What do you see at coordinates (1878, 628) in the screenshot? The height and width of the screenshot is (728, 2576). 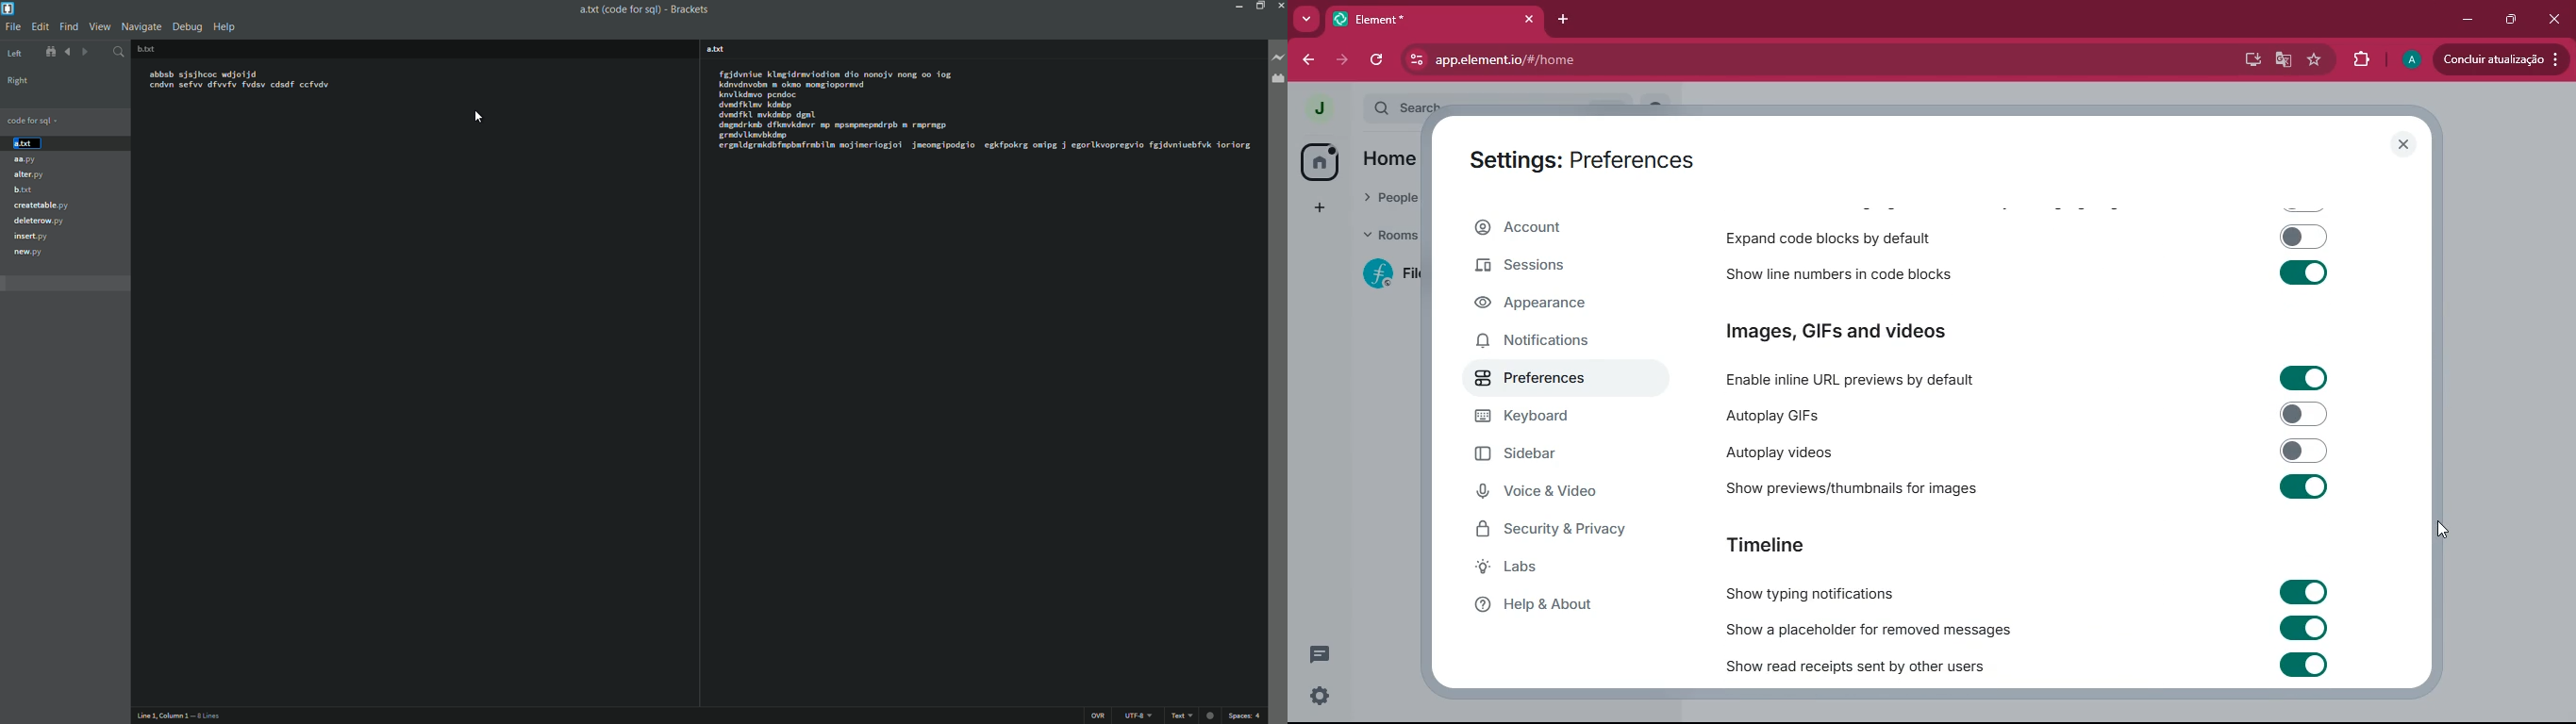 I see `show a placeholder for removed messages` at bounding box center [1878, 628].